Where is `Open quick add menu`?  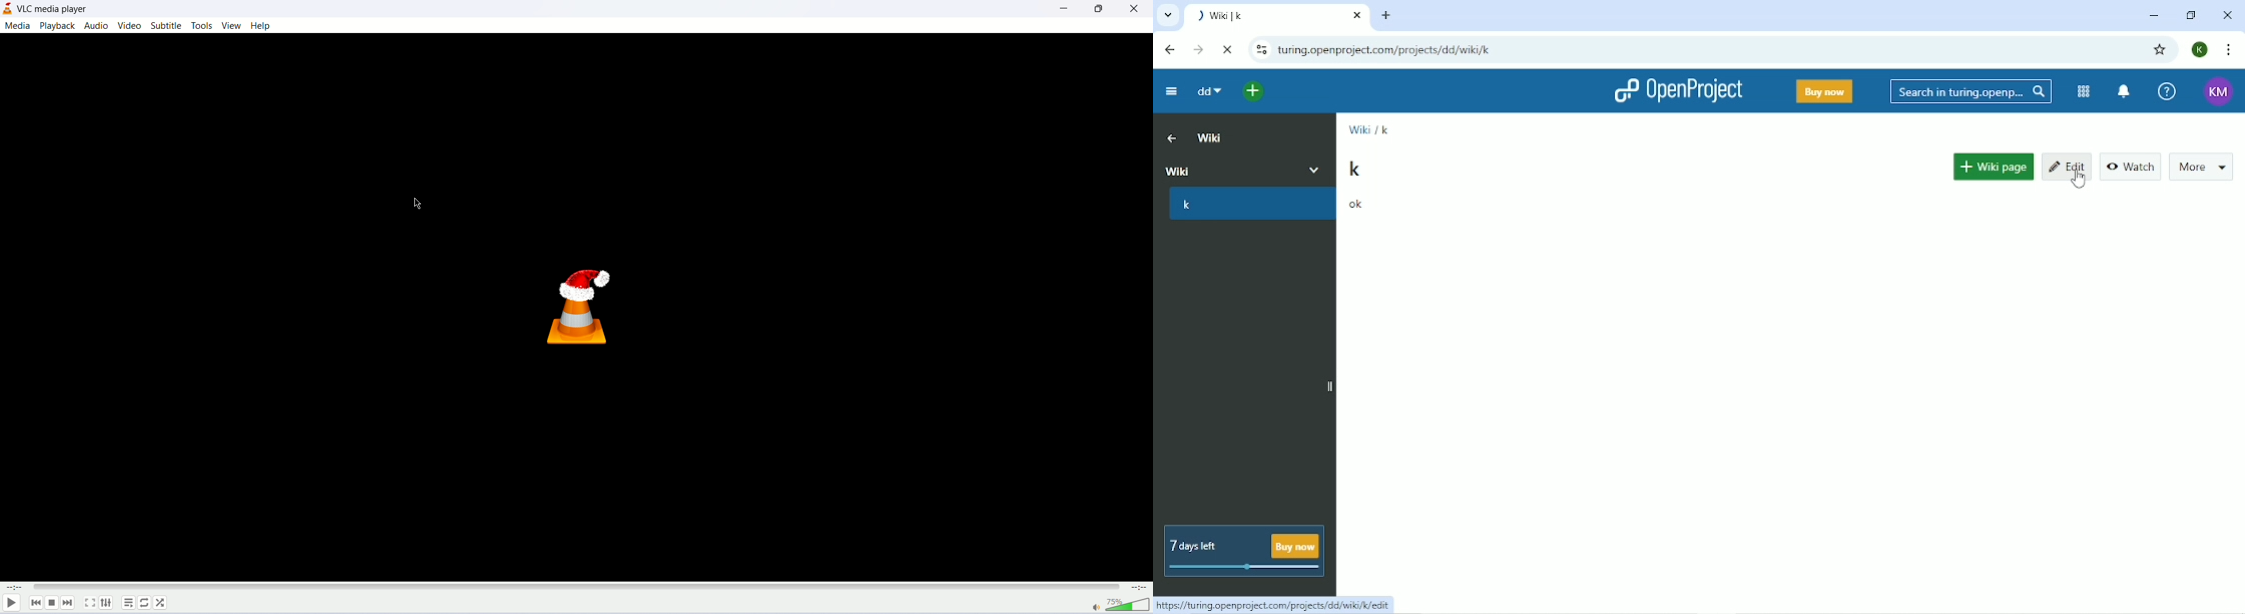
Open quick add menu is located at coordinates (1254, 90).